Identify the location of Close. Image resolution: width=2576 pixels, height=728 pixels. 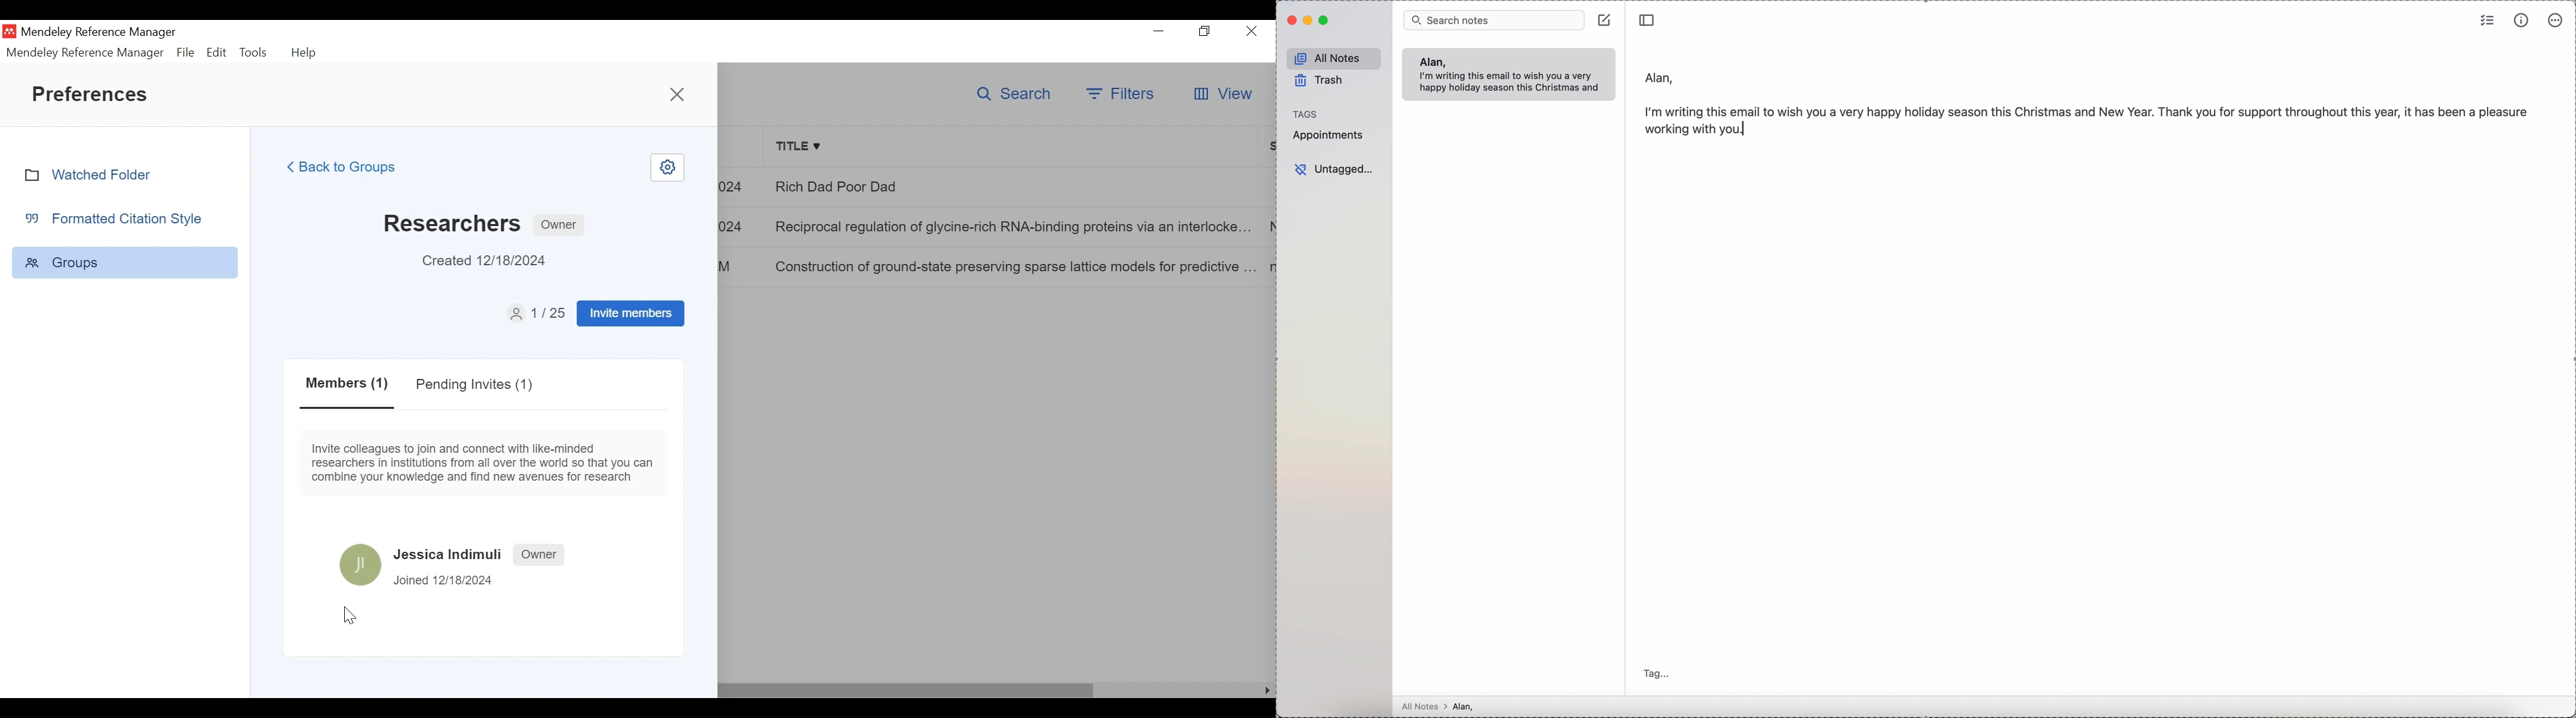
(1252, 31).